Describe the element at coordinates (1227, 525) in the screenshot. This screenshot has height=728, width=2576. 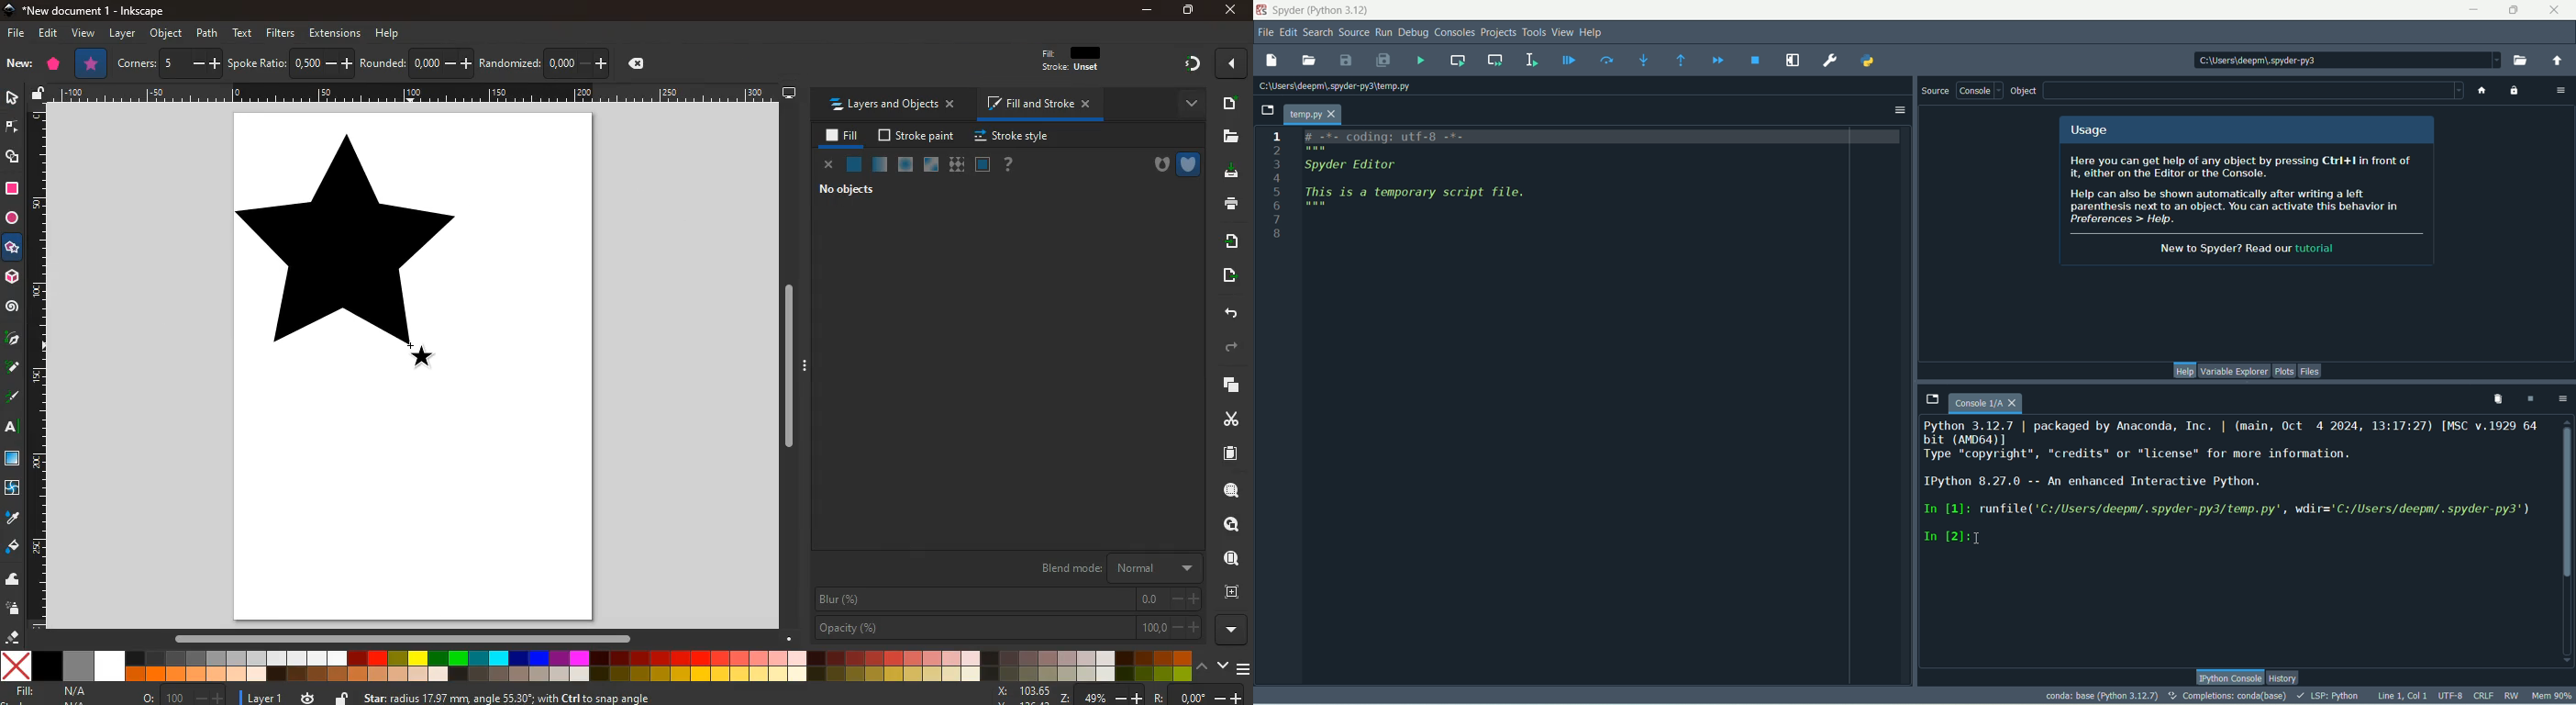
I see `search` at that location.